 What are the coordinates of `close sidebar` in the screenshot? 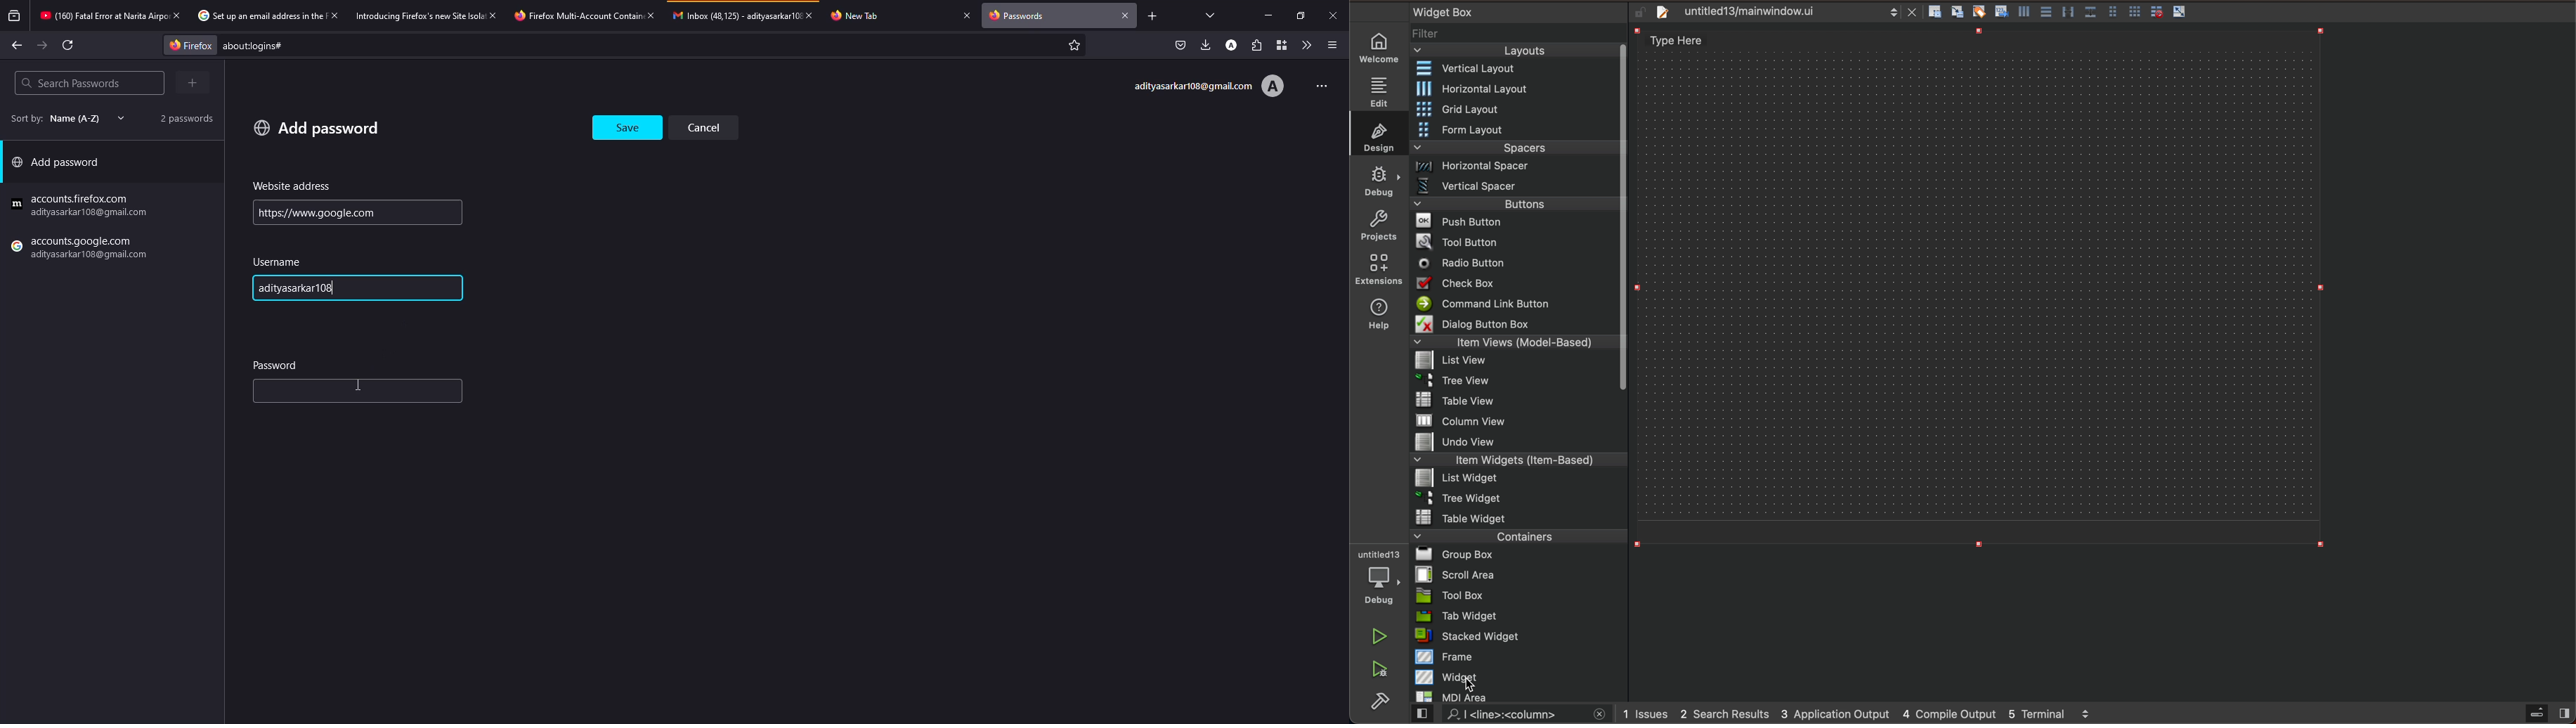 It's located at (2546, 714).